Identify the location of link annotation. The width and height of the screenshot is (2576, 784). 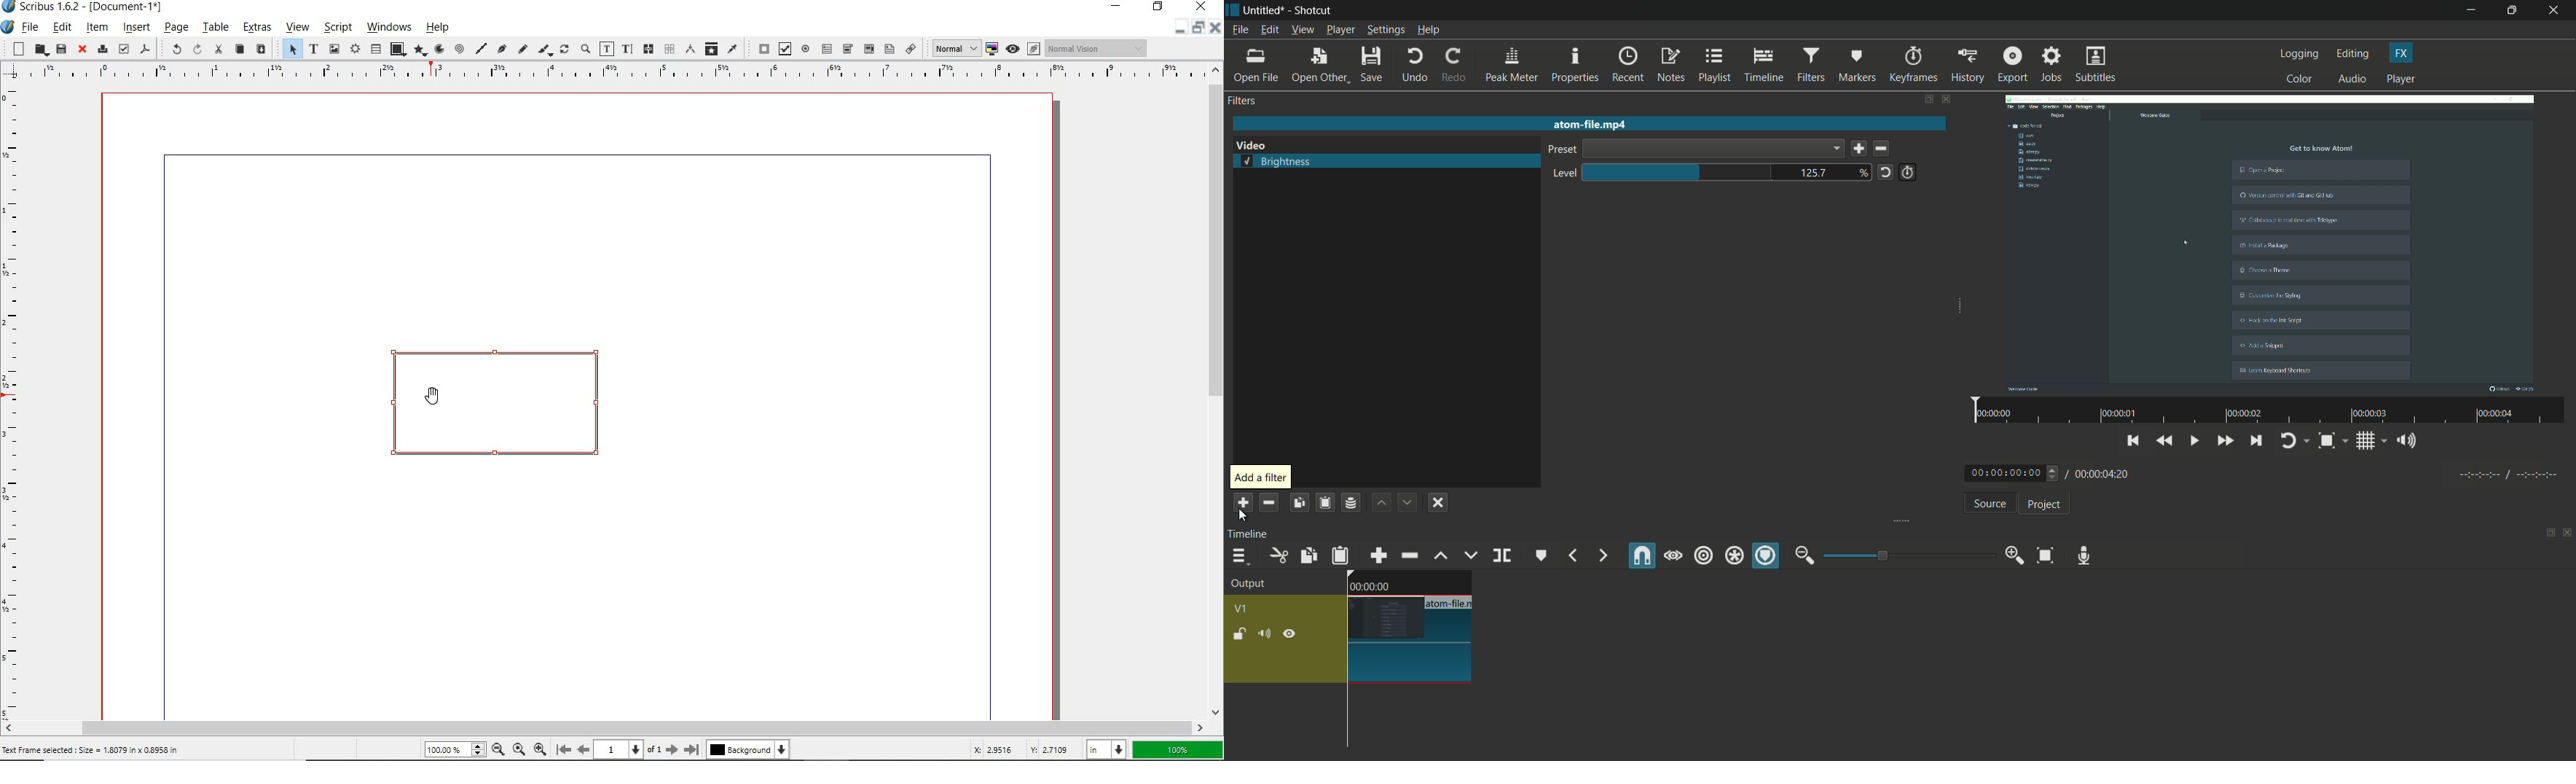
(912, 50).